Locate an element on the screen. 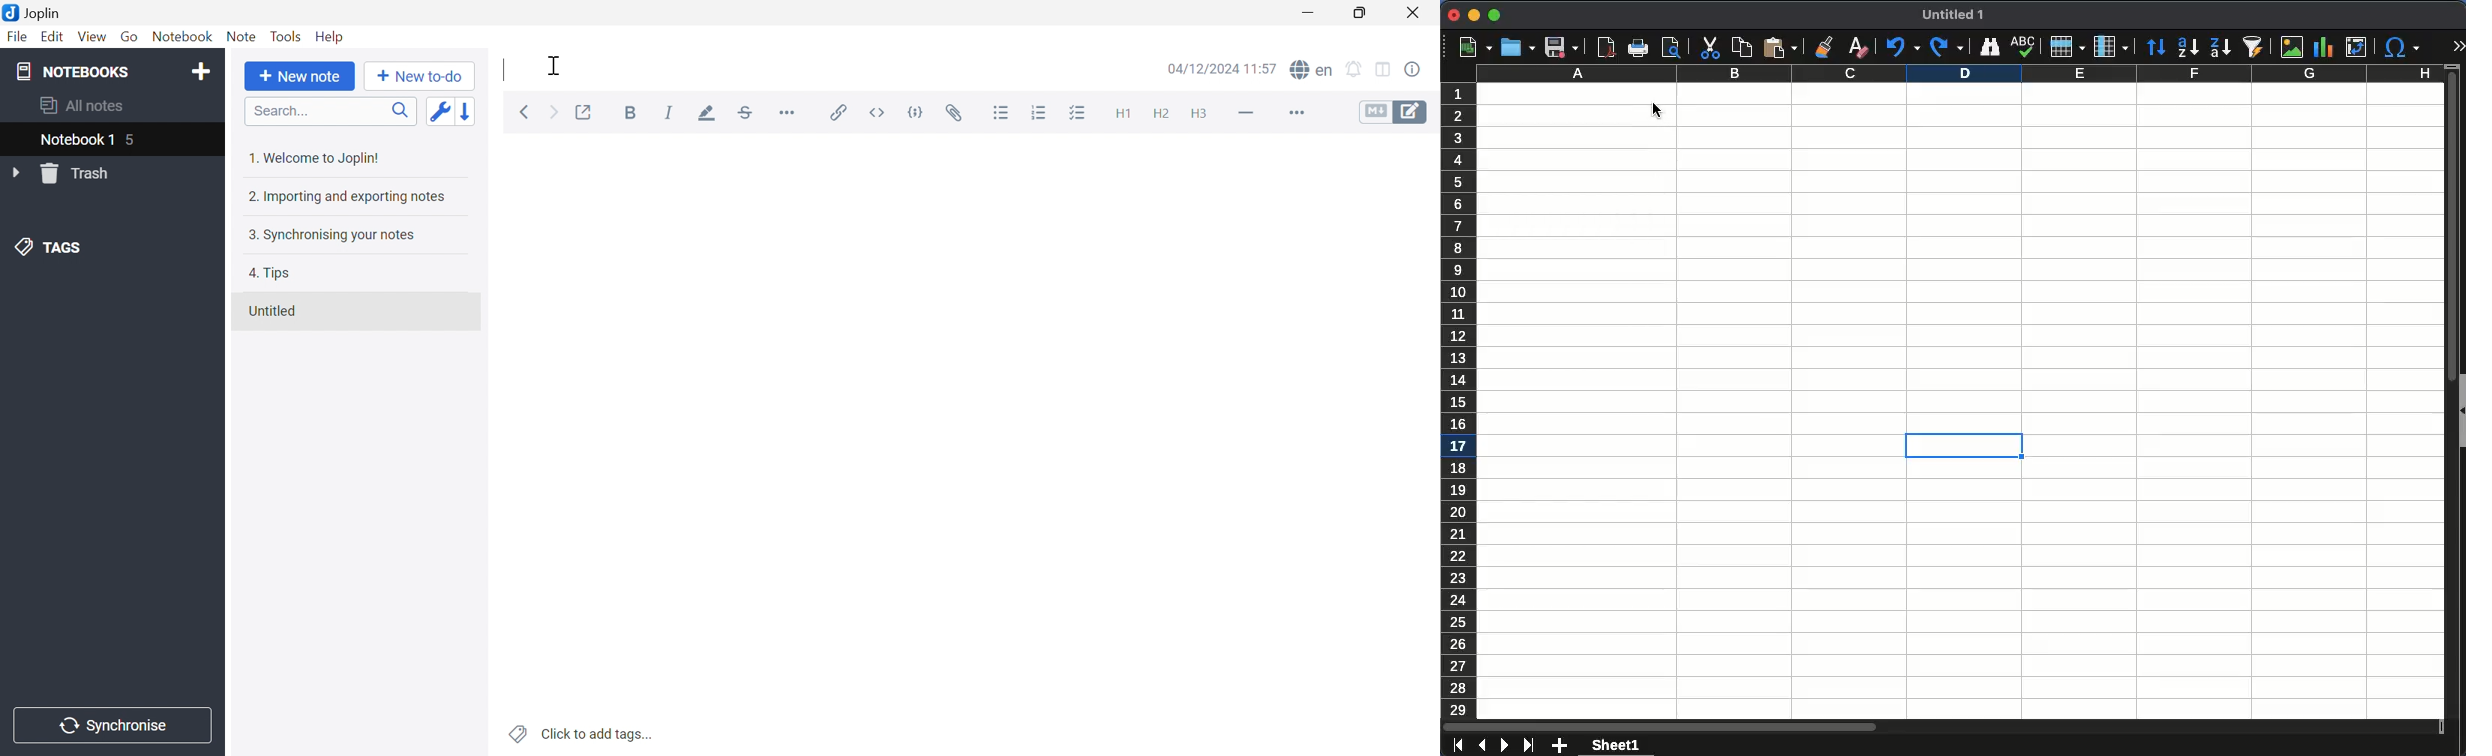 Image resolution: width=2492 pixels, height=756 pixels. 2. Importing and exporting notes is located at coordinates (348, 198).